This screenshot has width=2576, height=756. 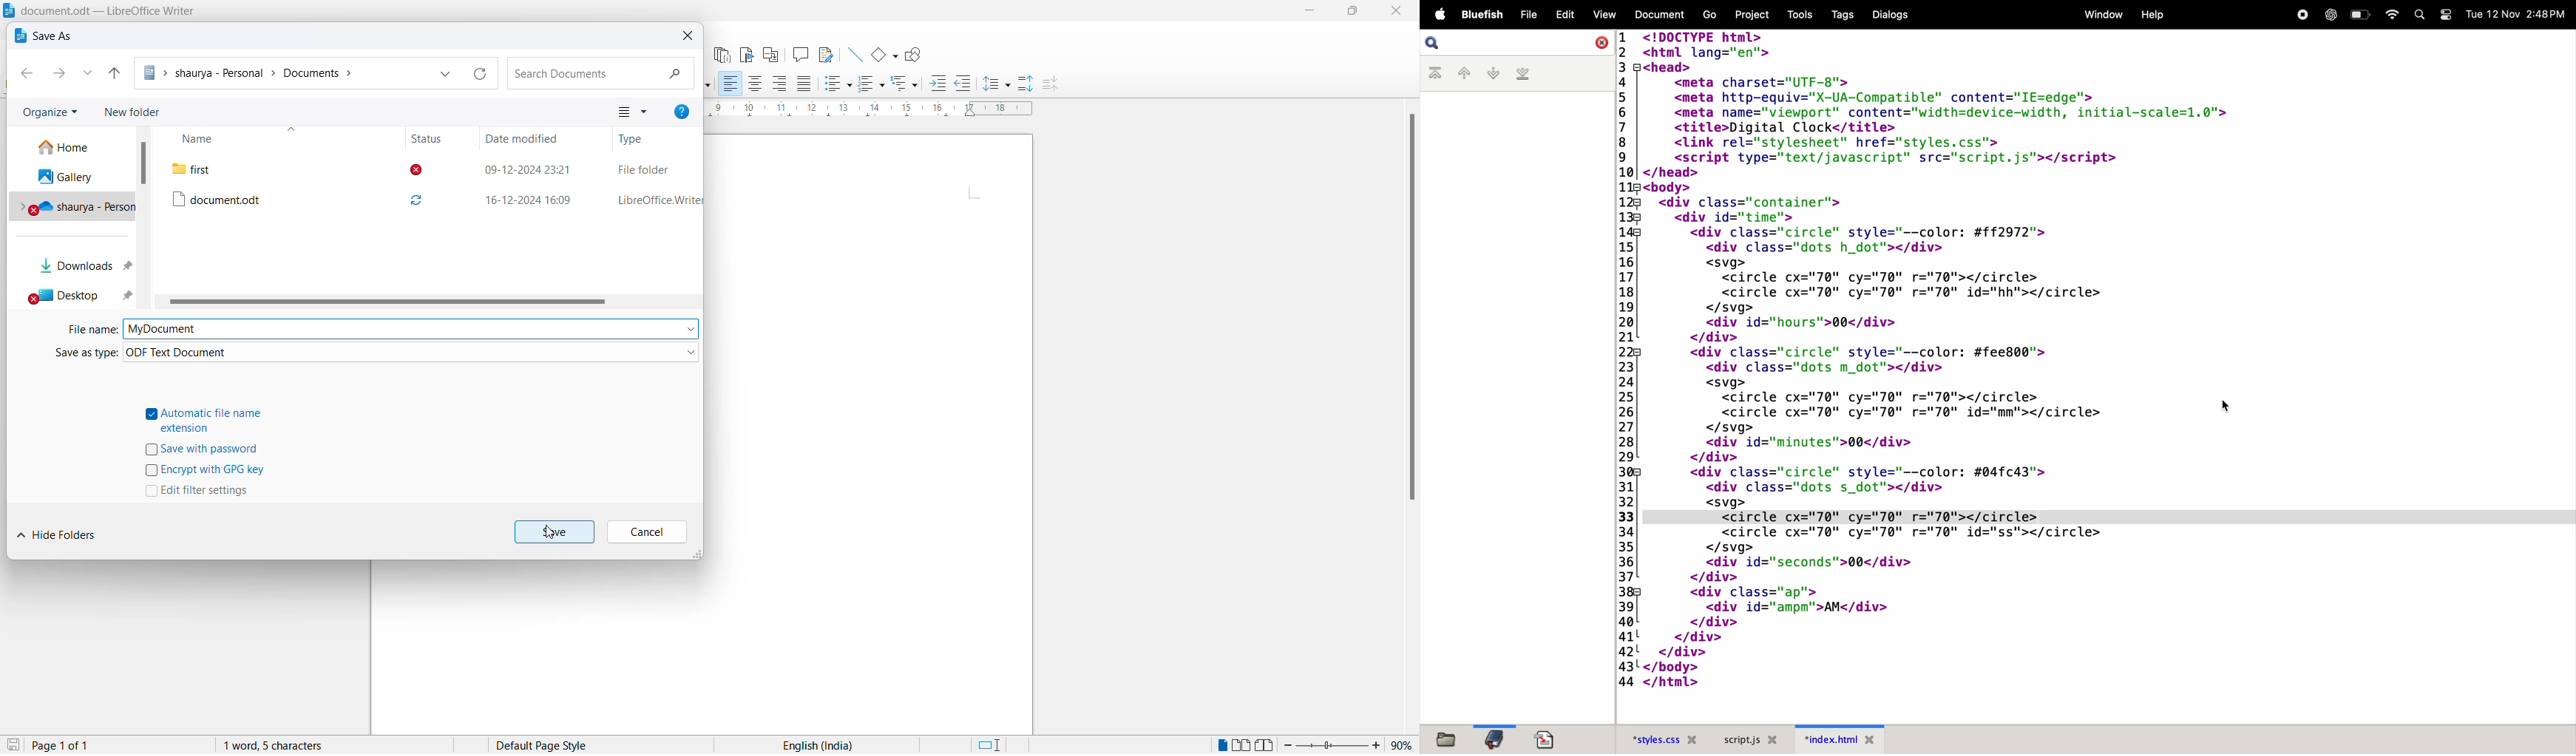 What do you see at coordinates (730, 84) in the screenshot?
I see `Align Left` at bounding box center [730, 84].